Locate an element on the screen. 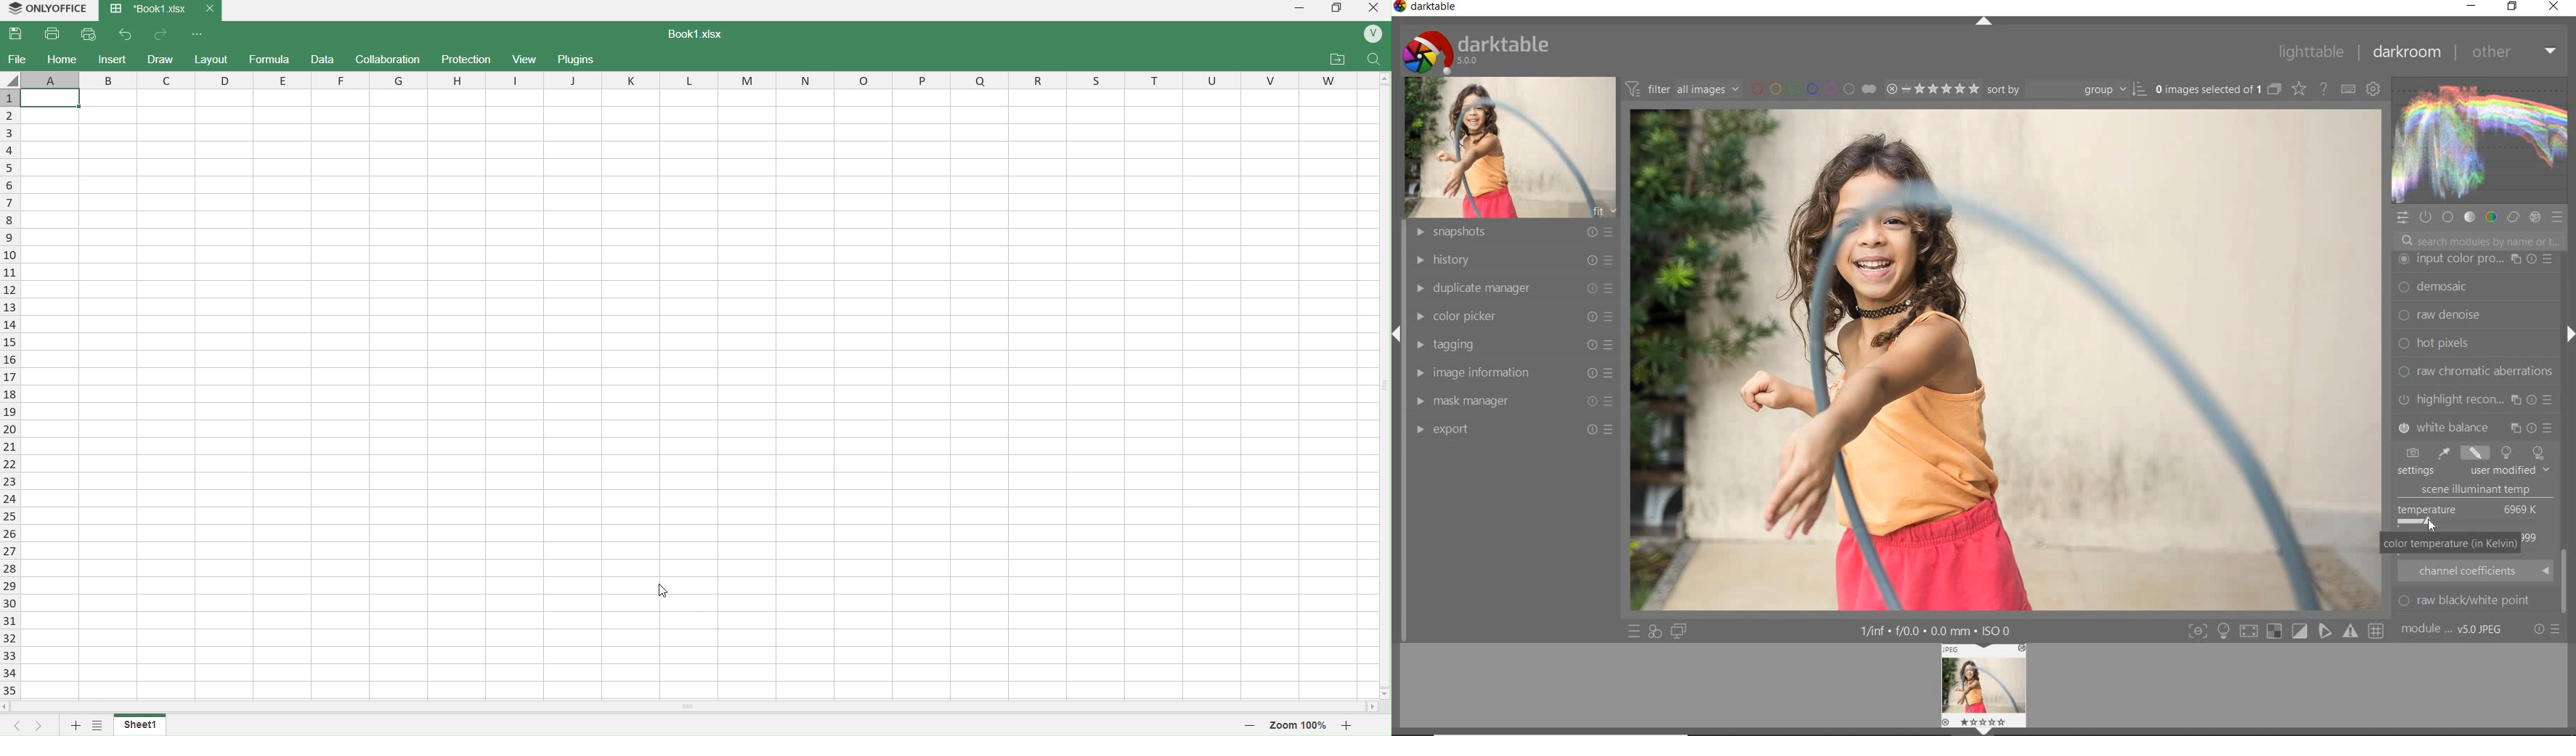 This screenshot has width=2576, height=756. export is located at coordinates (1514, 429).